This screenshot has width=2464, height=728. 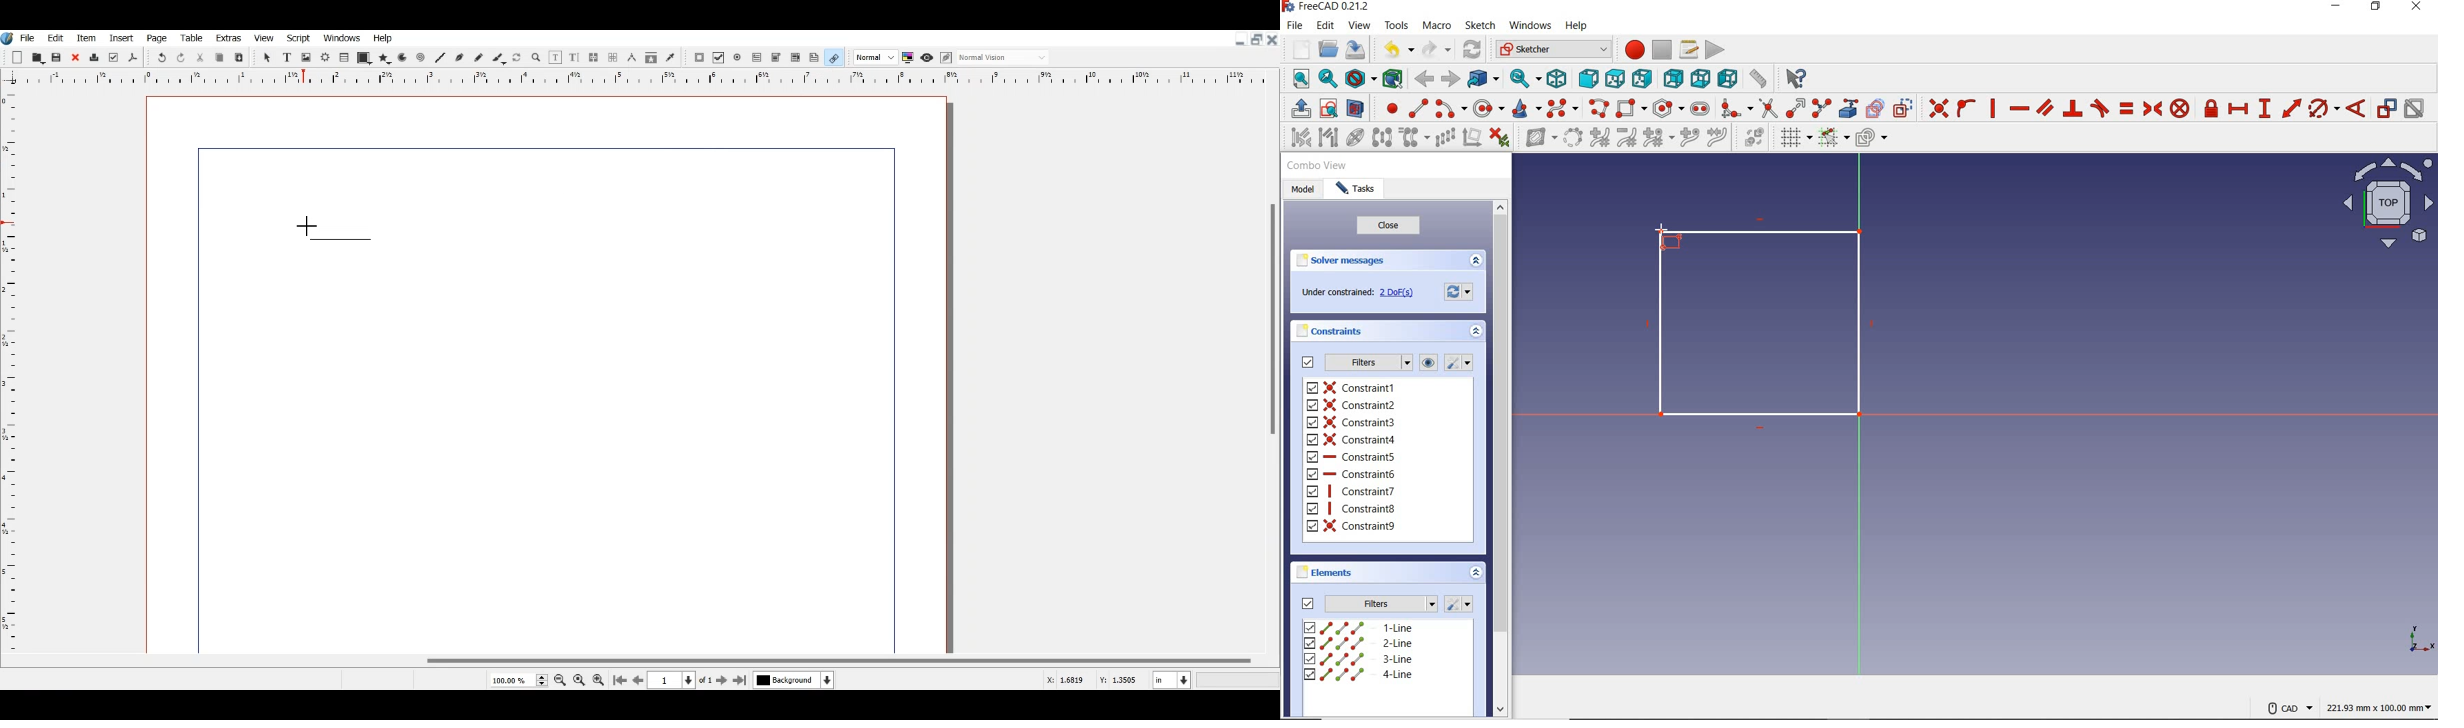 What do you see at coordinates (331, 229) in the screenshot?
I see `Text` at bounding box center [331, 229].